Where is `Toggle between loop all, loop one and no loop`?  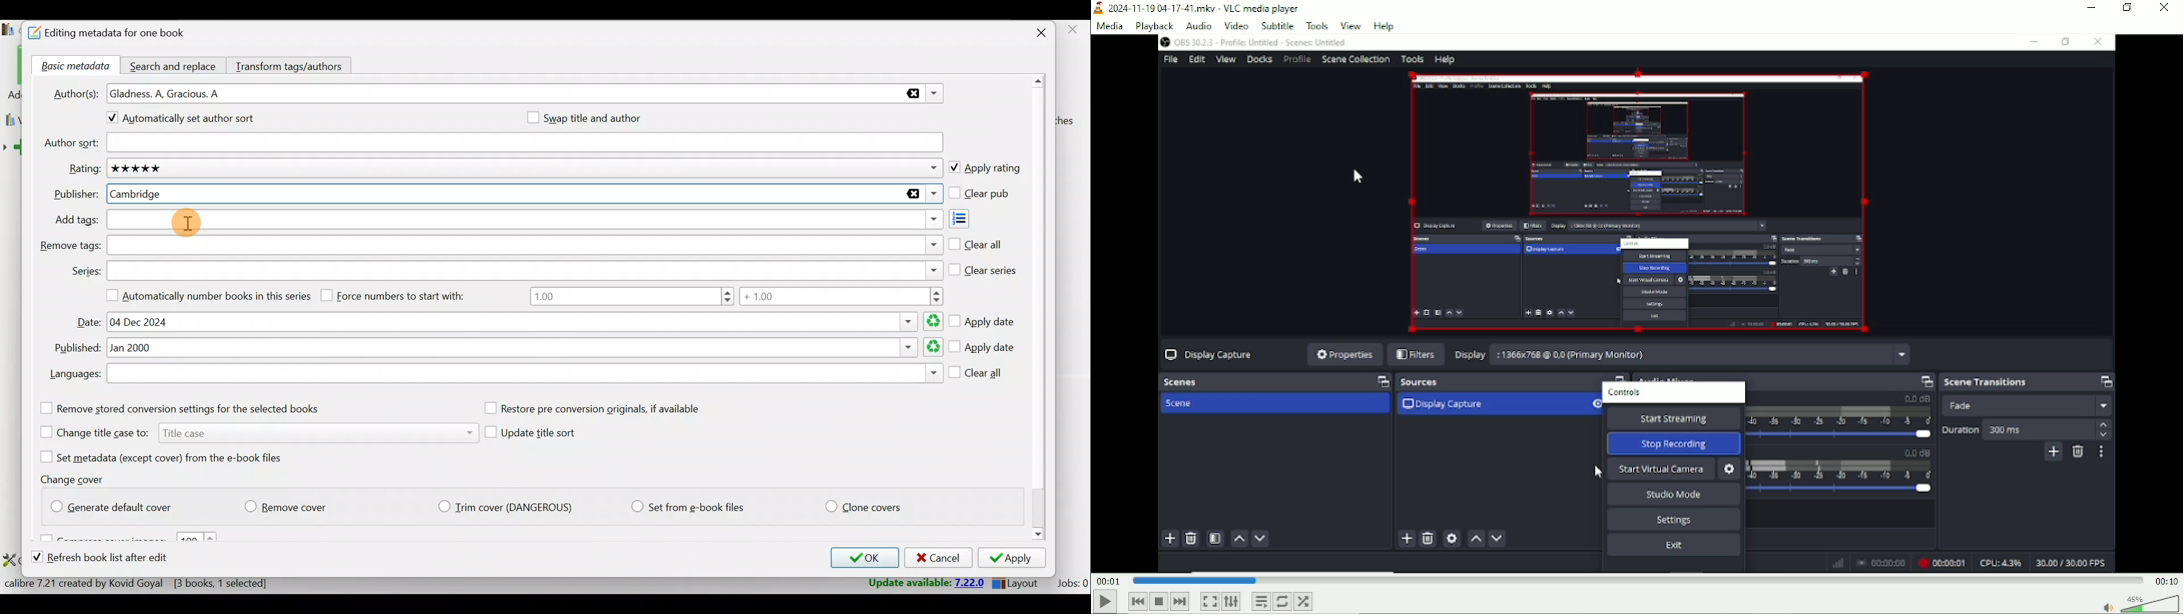
Toggle between loop all, loop one and no loop is located at coordinates (1283, 601).